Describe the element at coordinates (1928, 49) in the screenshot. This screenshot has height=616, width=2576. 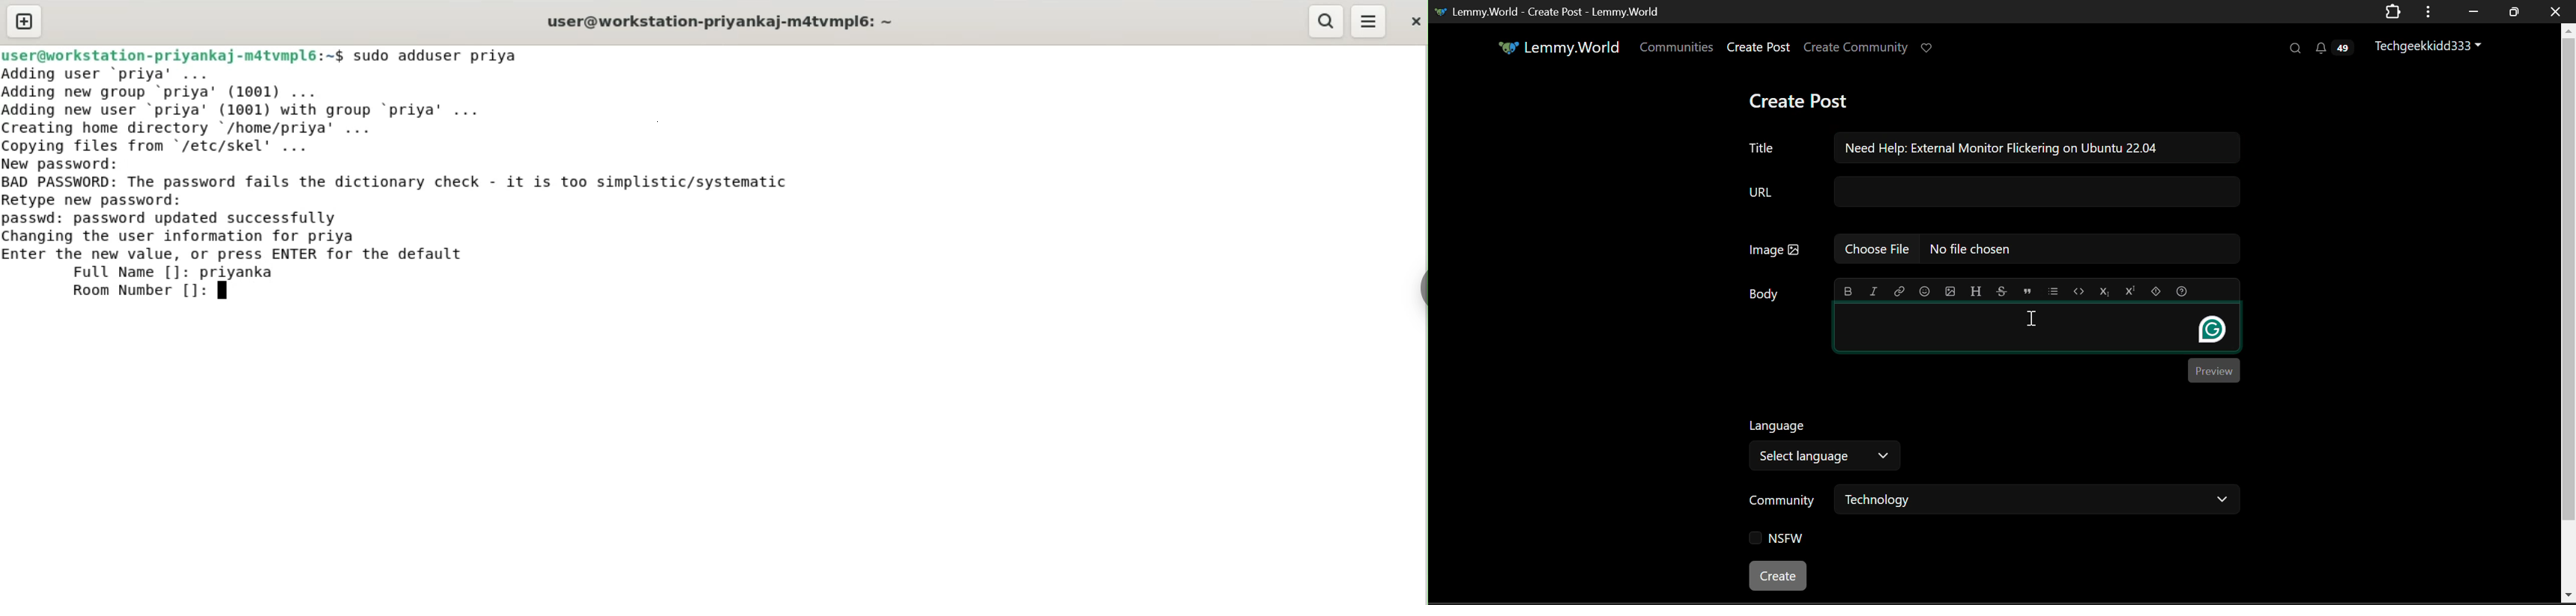
I see `Donate to Lemmy` at that location.